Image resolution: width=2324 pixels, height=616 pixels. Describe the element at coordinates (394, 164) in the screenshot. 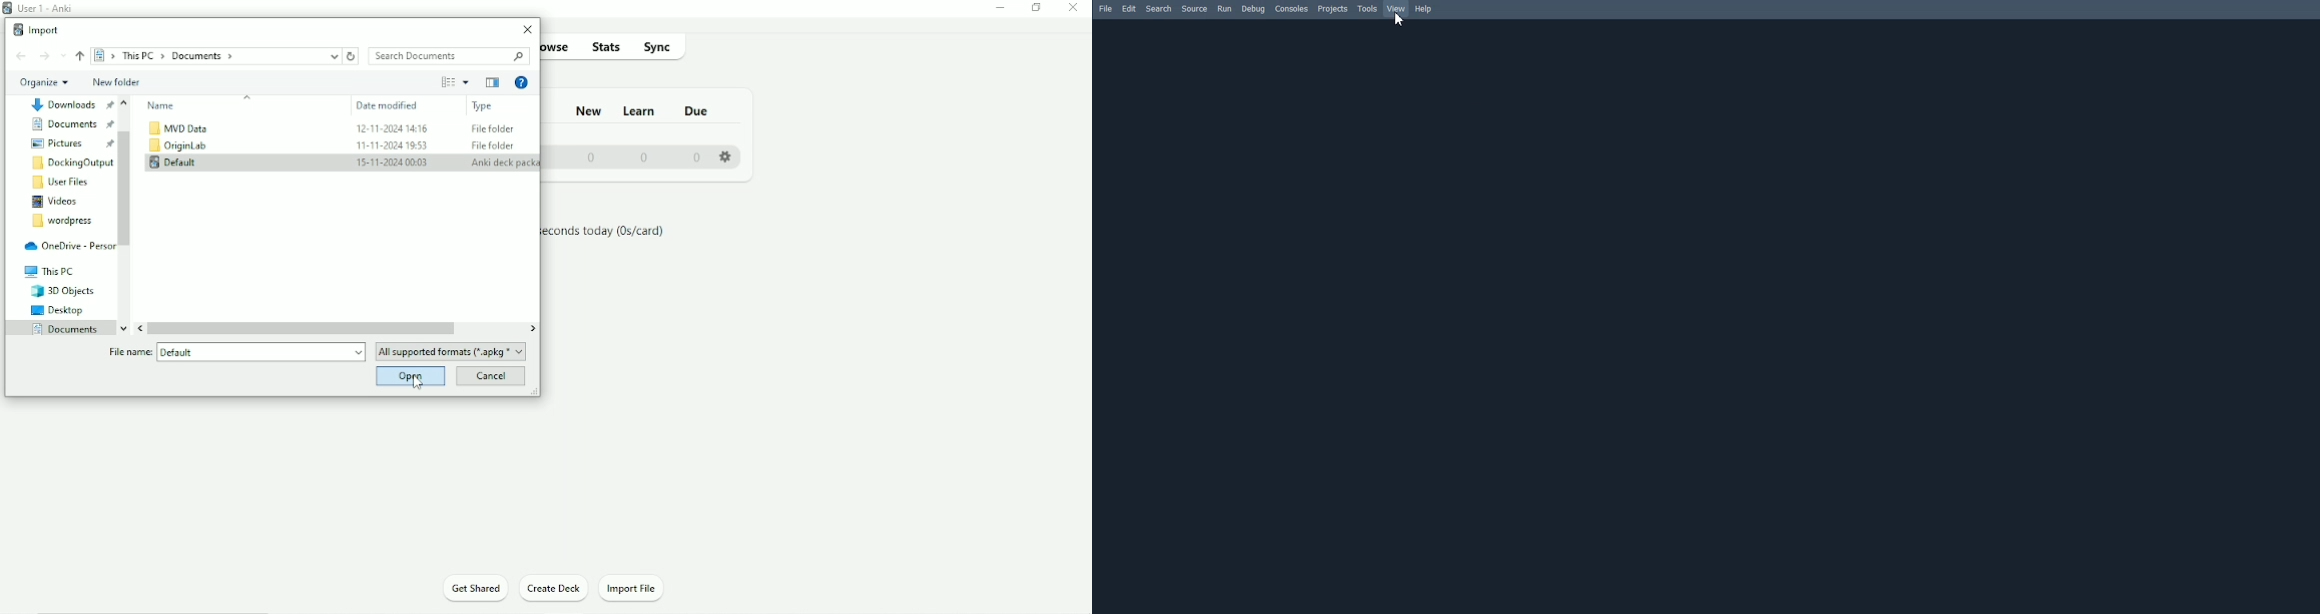

I see `15-11-2024    00:03` at that location.